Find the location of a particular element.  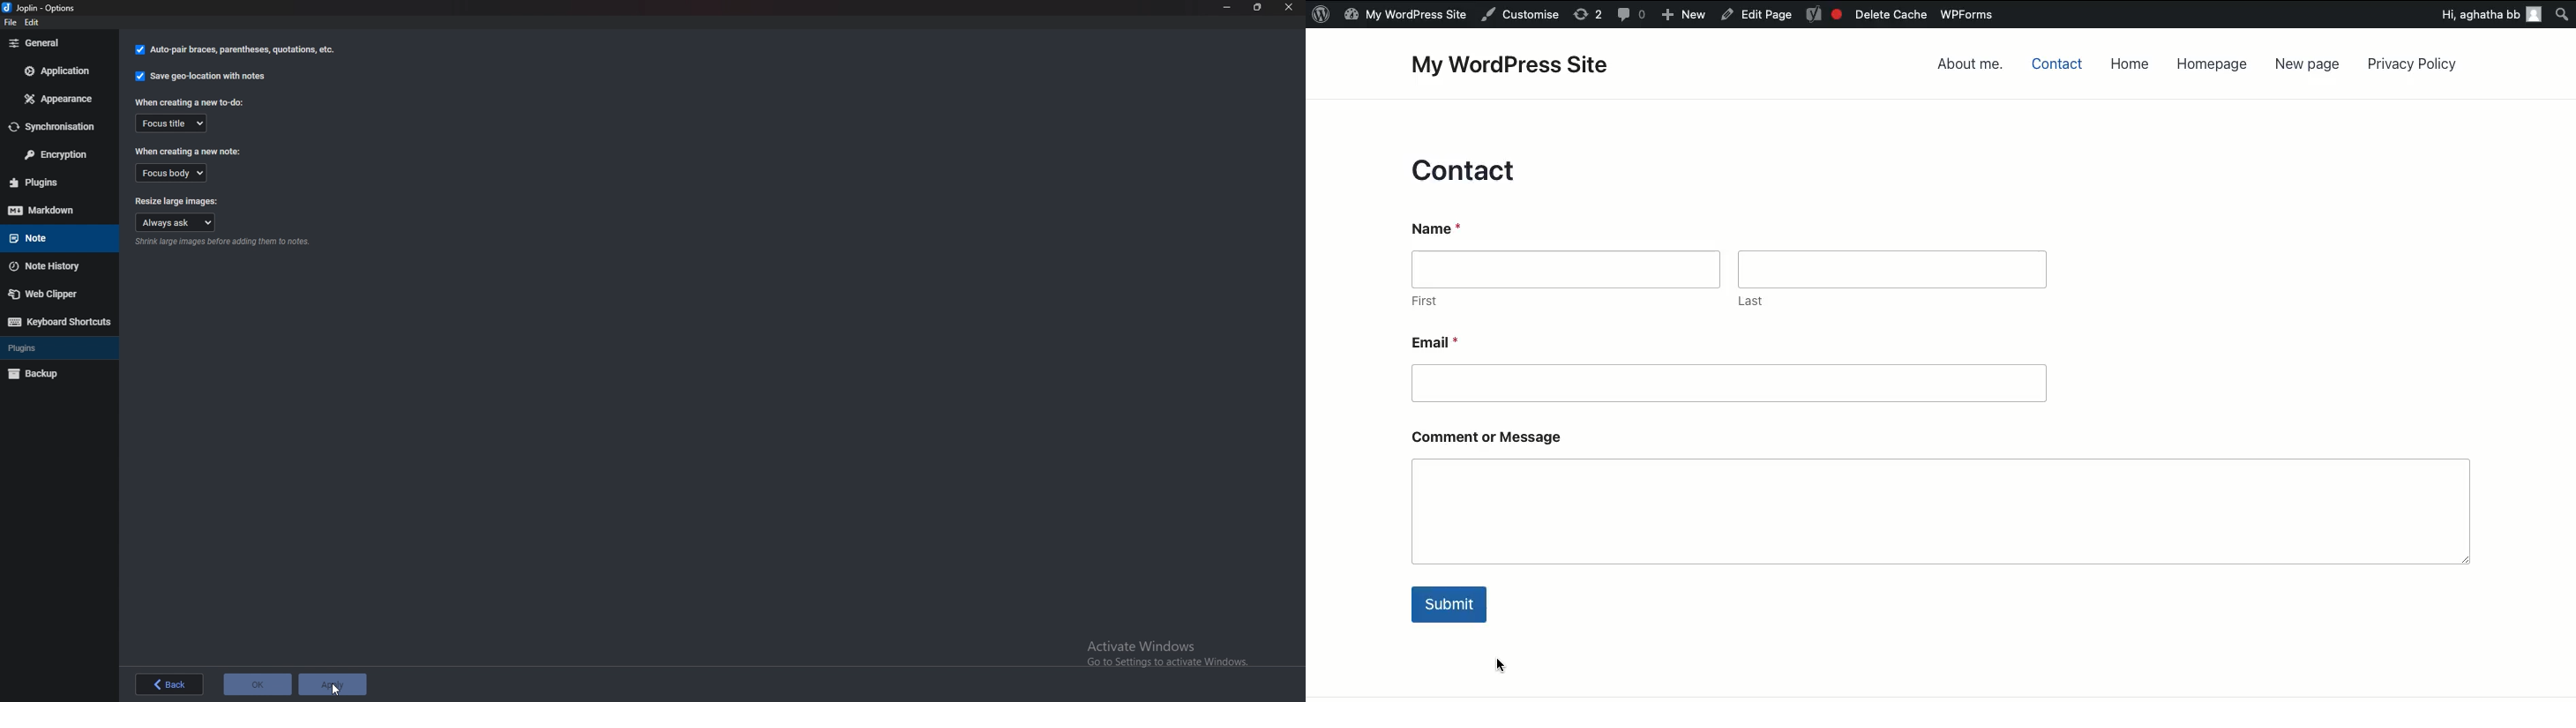

Synchronize is located at coordinates (55, 127).